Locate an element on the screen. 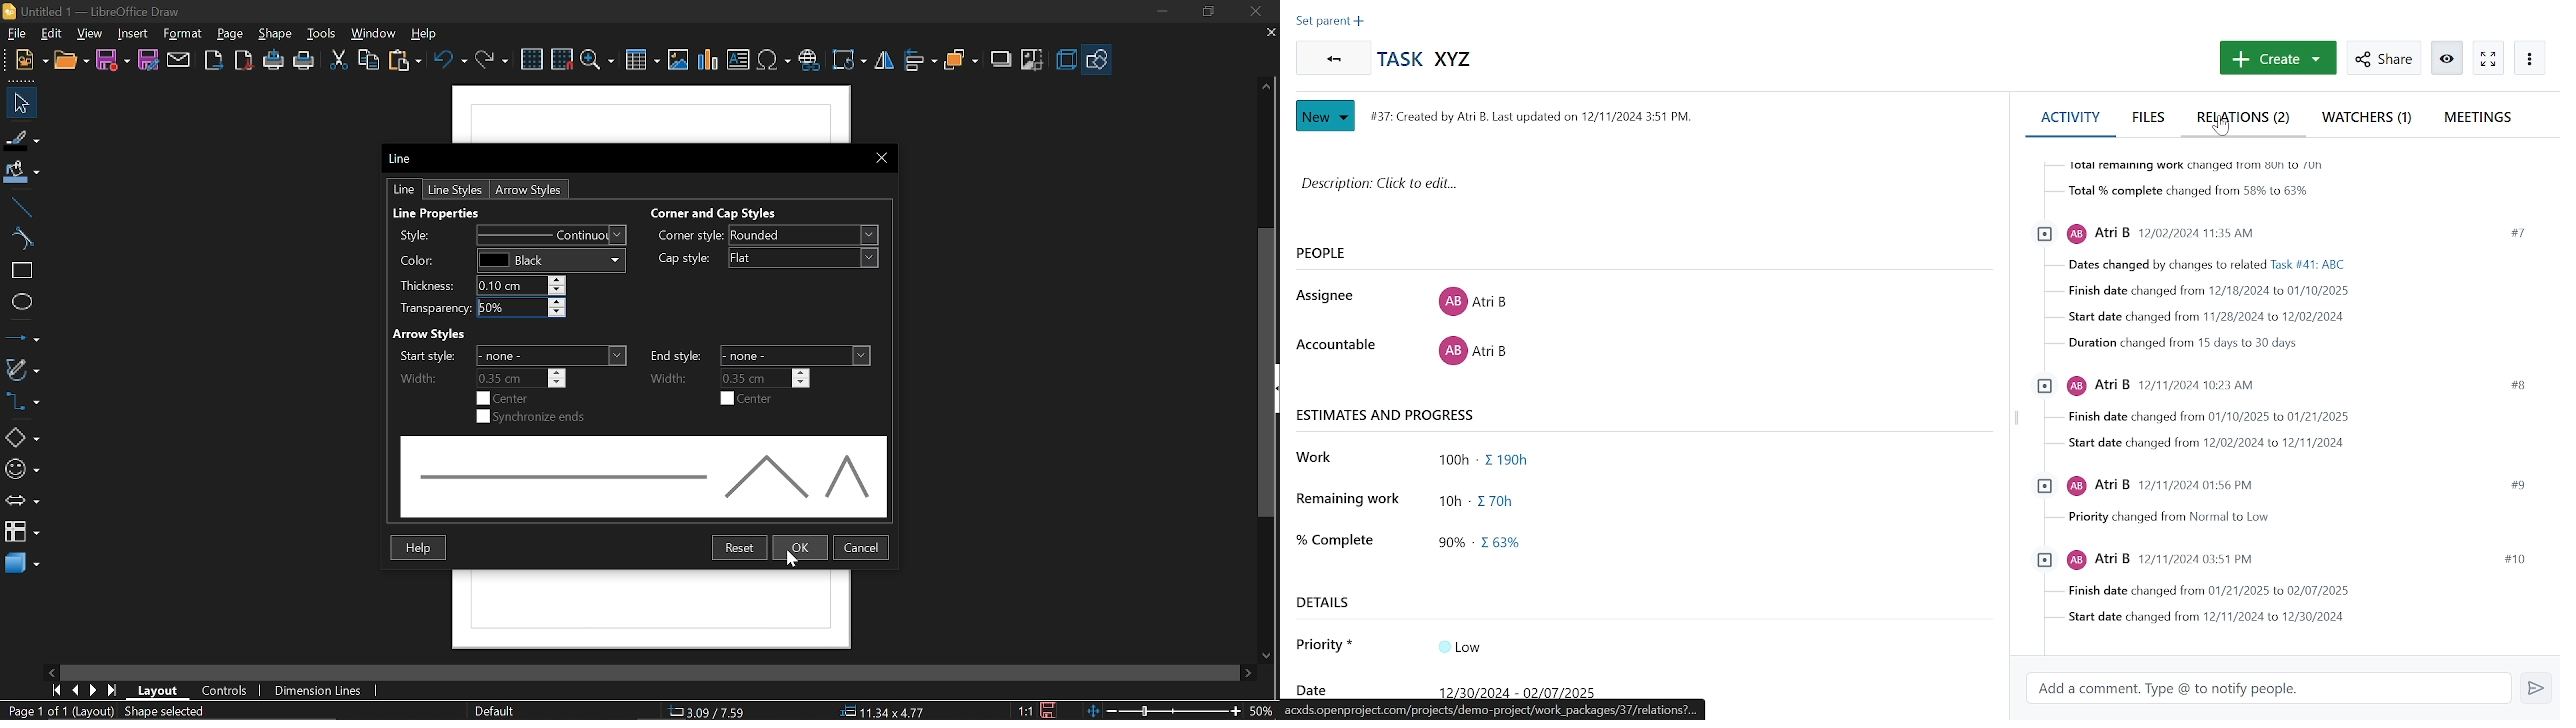  dimension lines is located at coordinates (320, 691).